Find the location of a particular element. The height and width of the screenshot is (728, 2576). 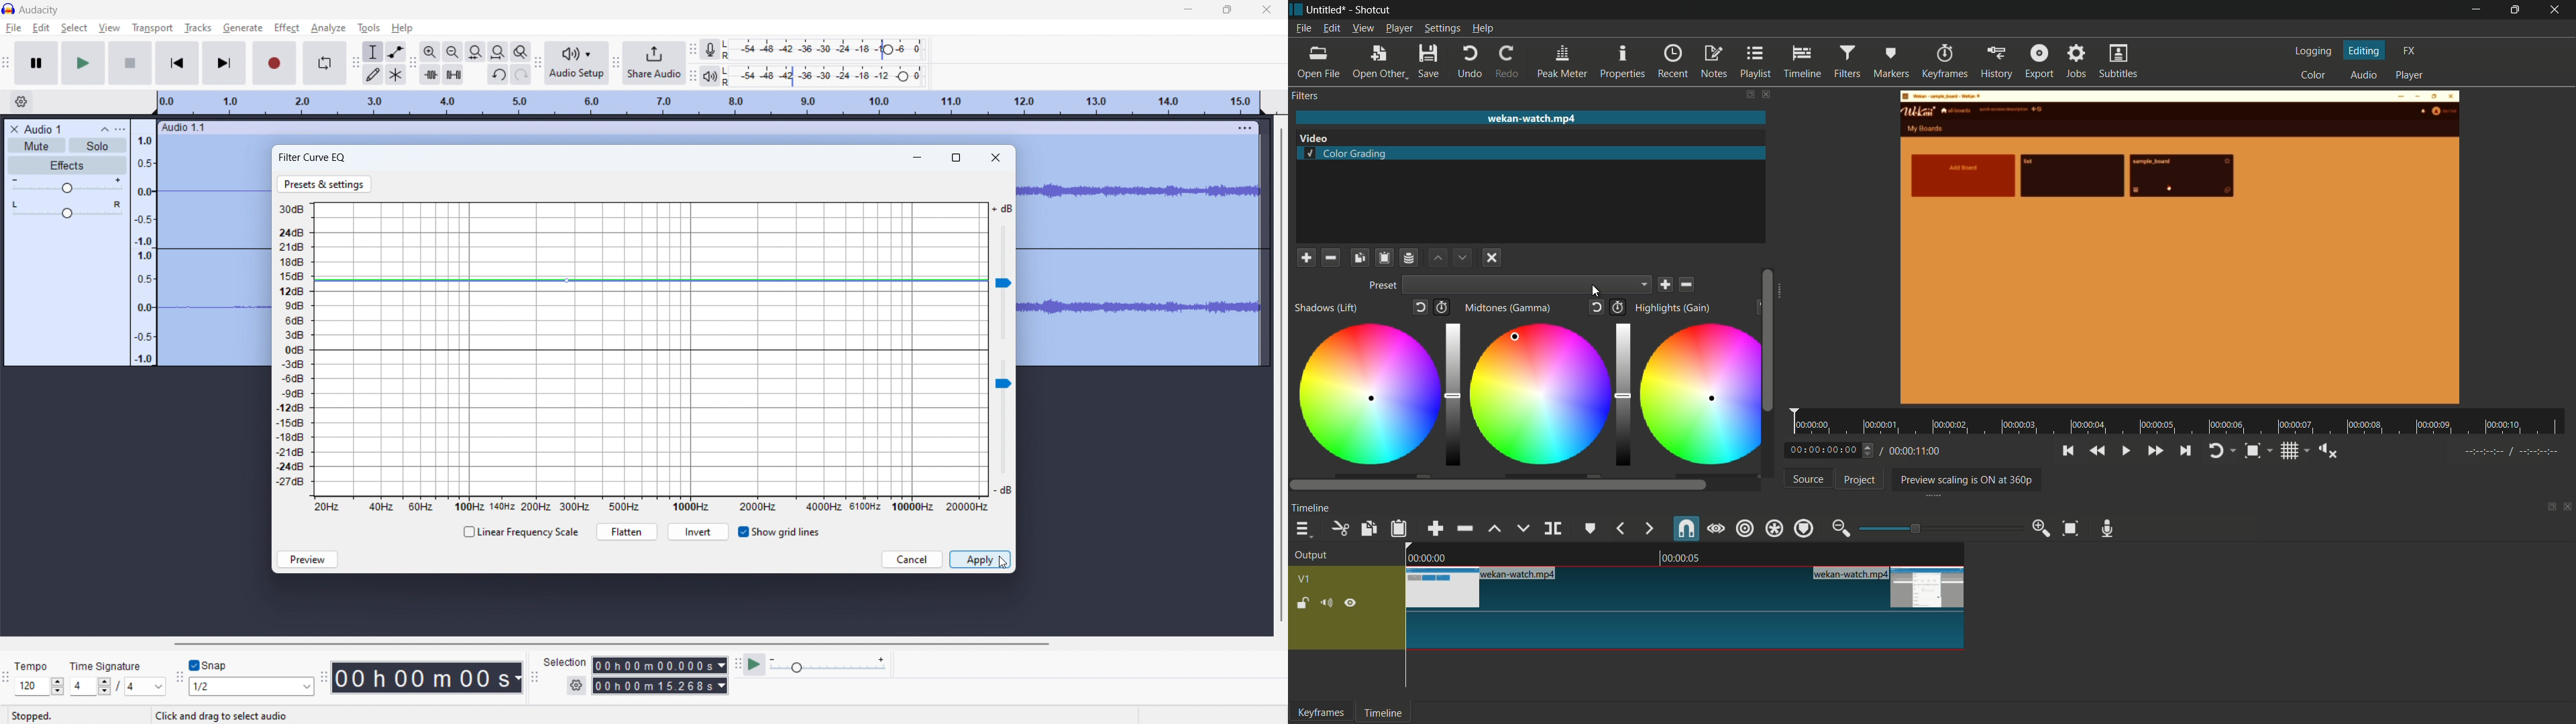

preset is located at coordinates (1383, 285).